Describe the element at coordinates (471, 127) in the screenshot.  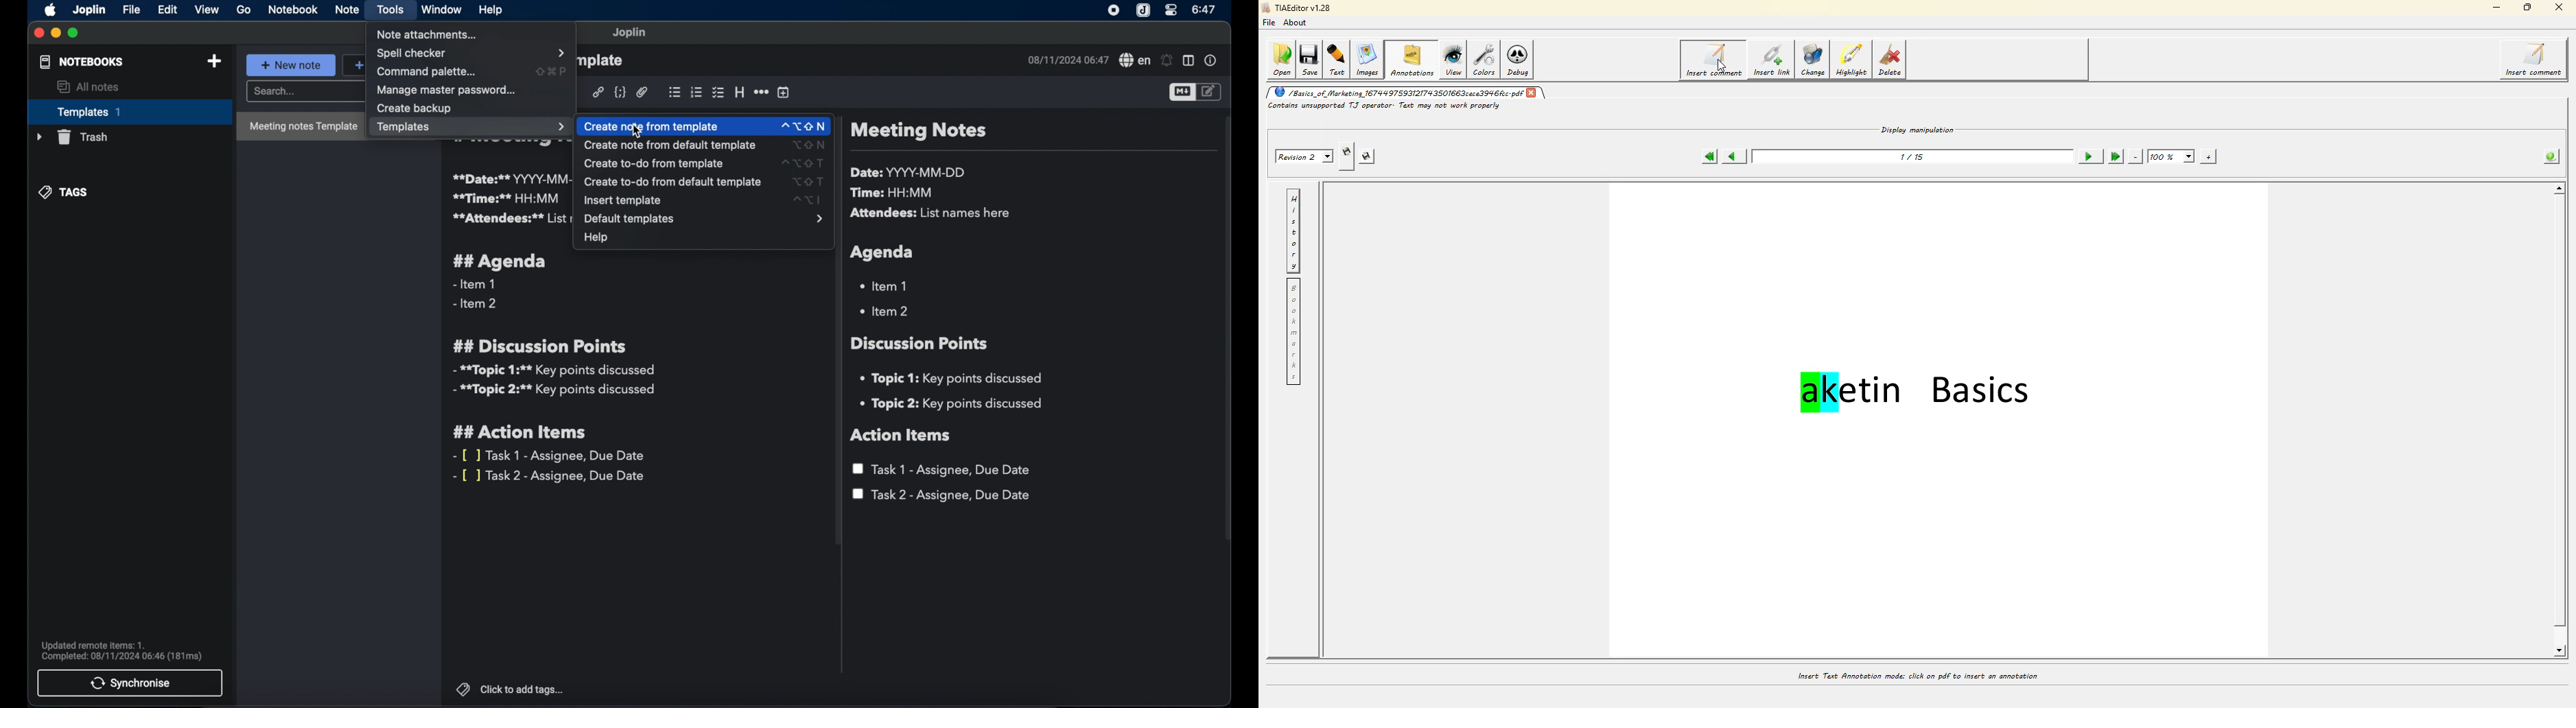
I see `templates menu` at that location.